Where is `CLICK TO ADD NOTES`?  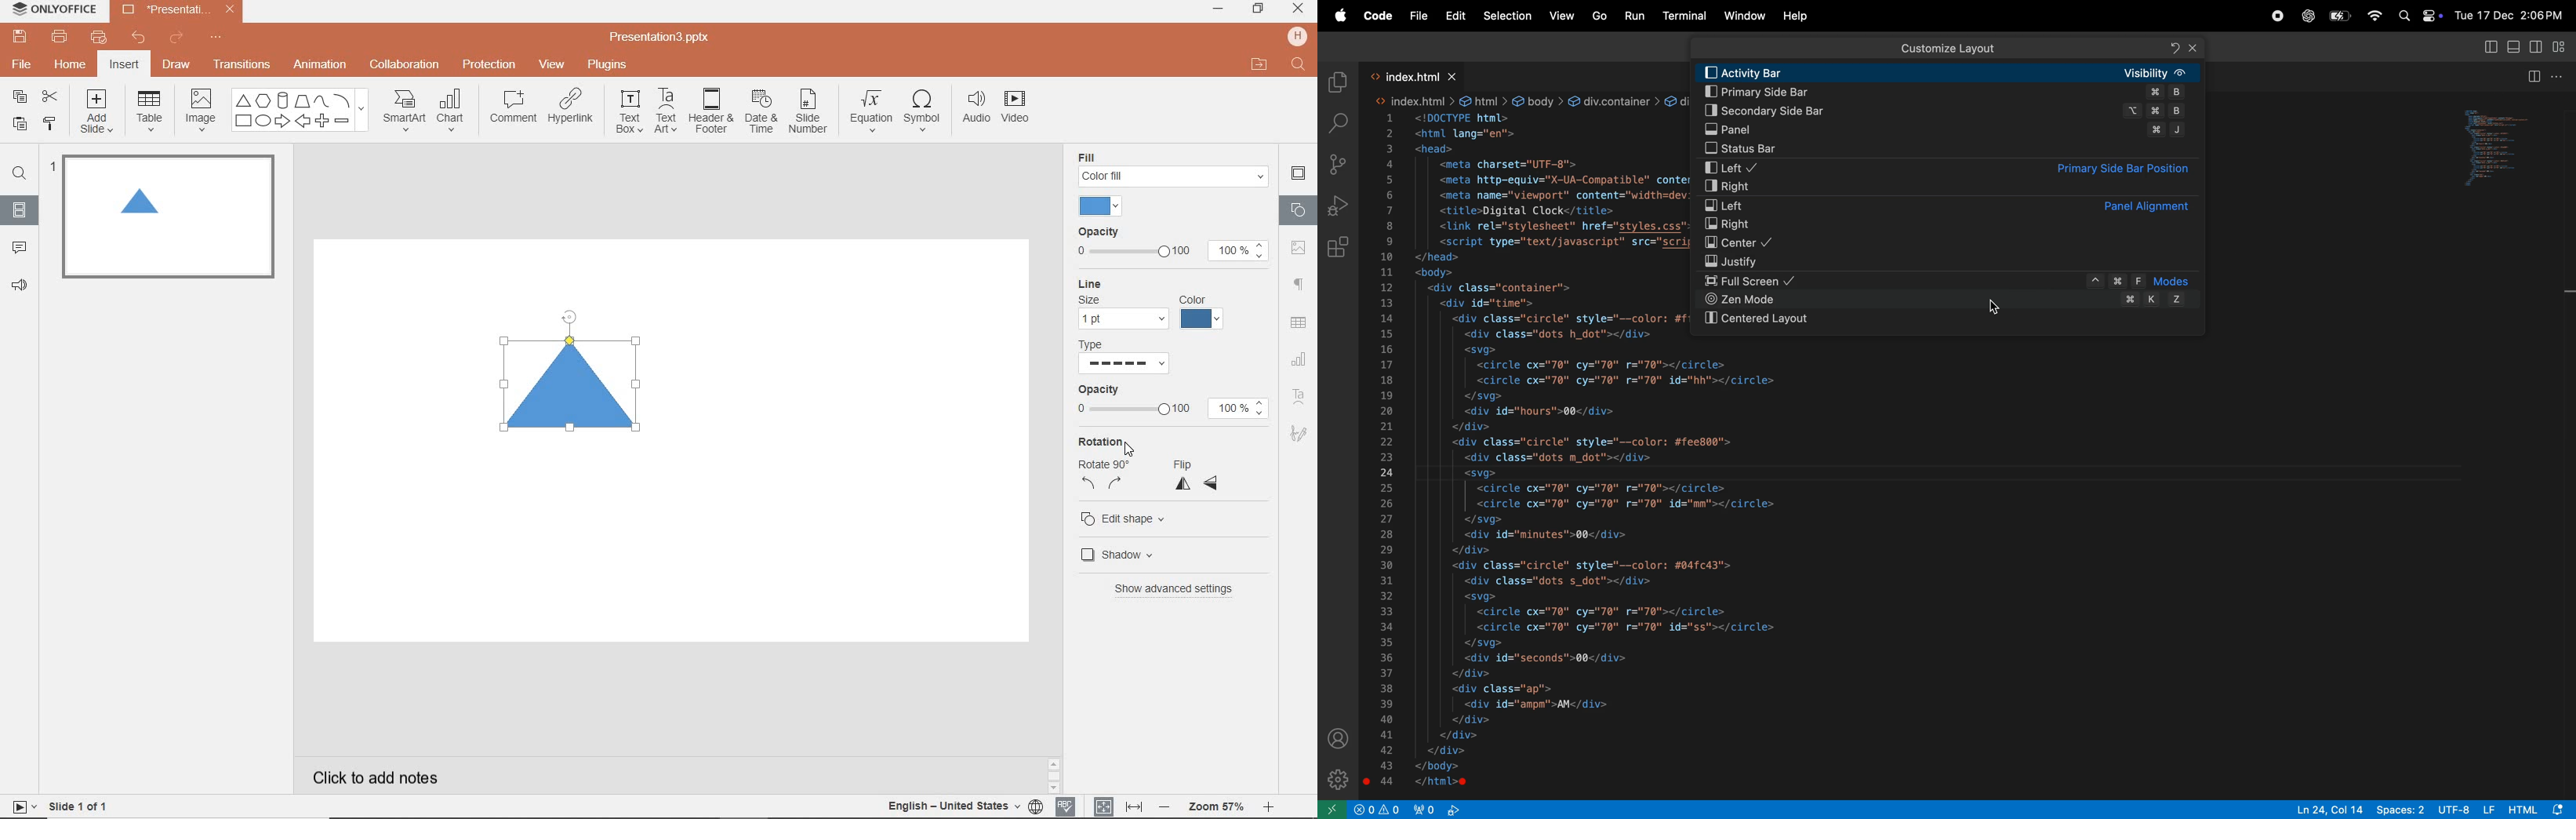 CLICK TO ADD NOTES is located at coordinates (390, 777).